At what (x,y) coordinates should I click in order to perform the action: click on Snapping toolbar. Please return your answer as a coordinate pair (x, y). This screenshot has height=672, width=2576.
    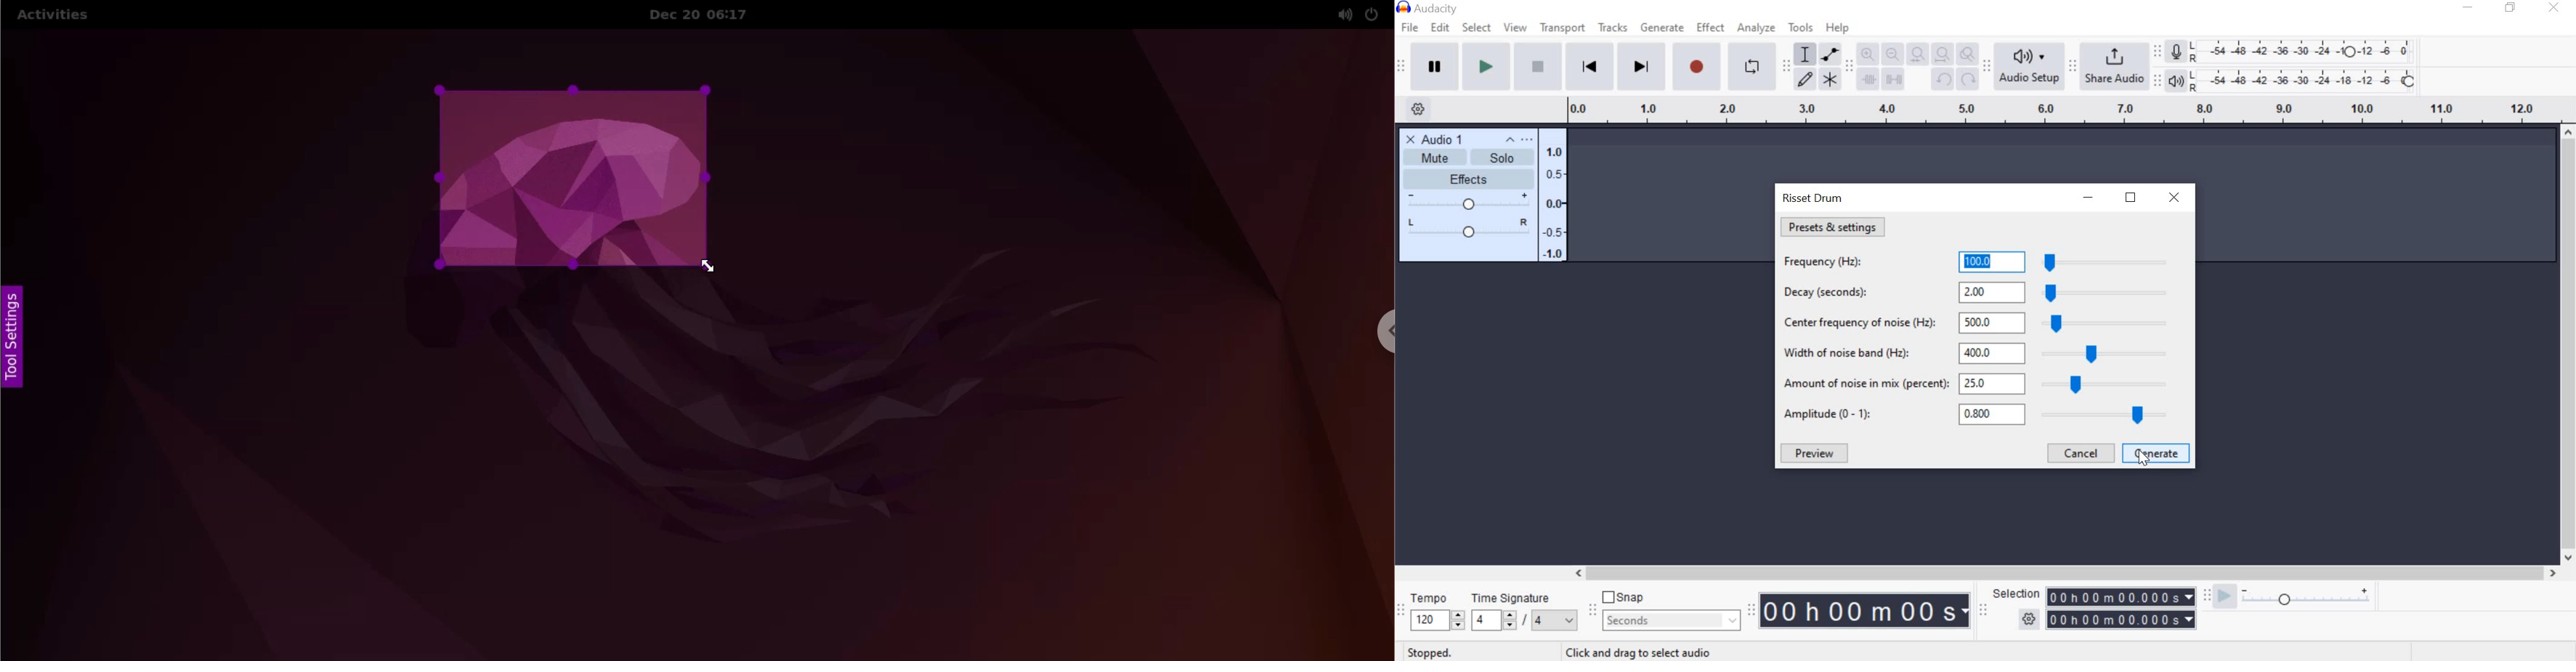
    Looking at the image, I should click on (1595, 611).